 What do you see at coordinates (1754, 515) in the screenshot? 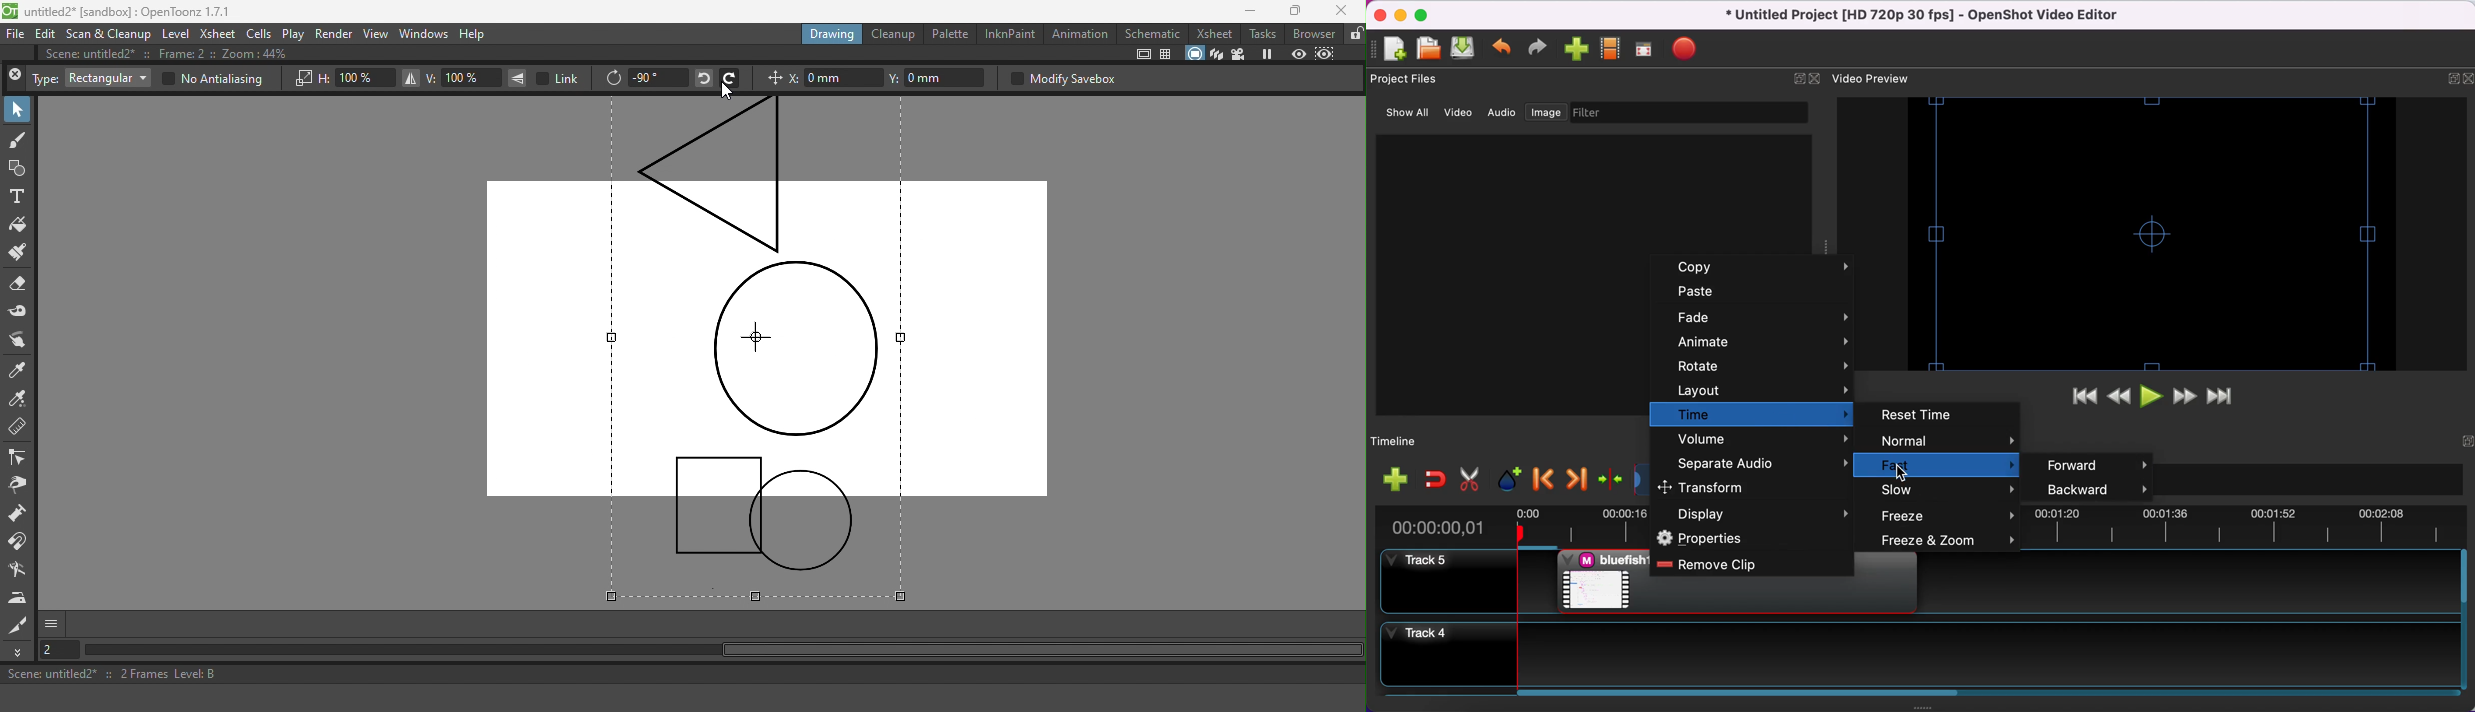
I see `display` at bounding box center [1754, 515].